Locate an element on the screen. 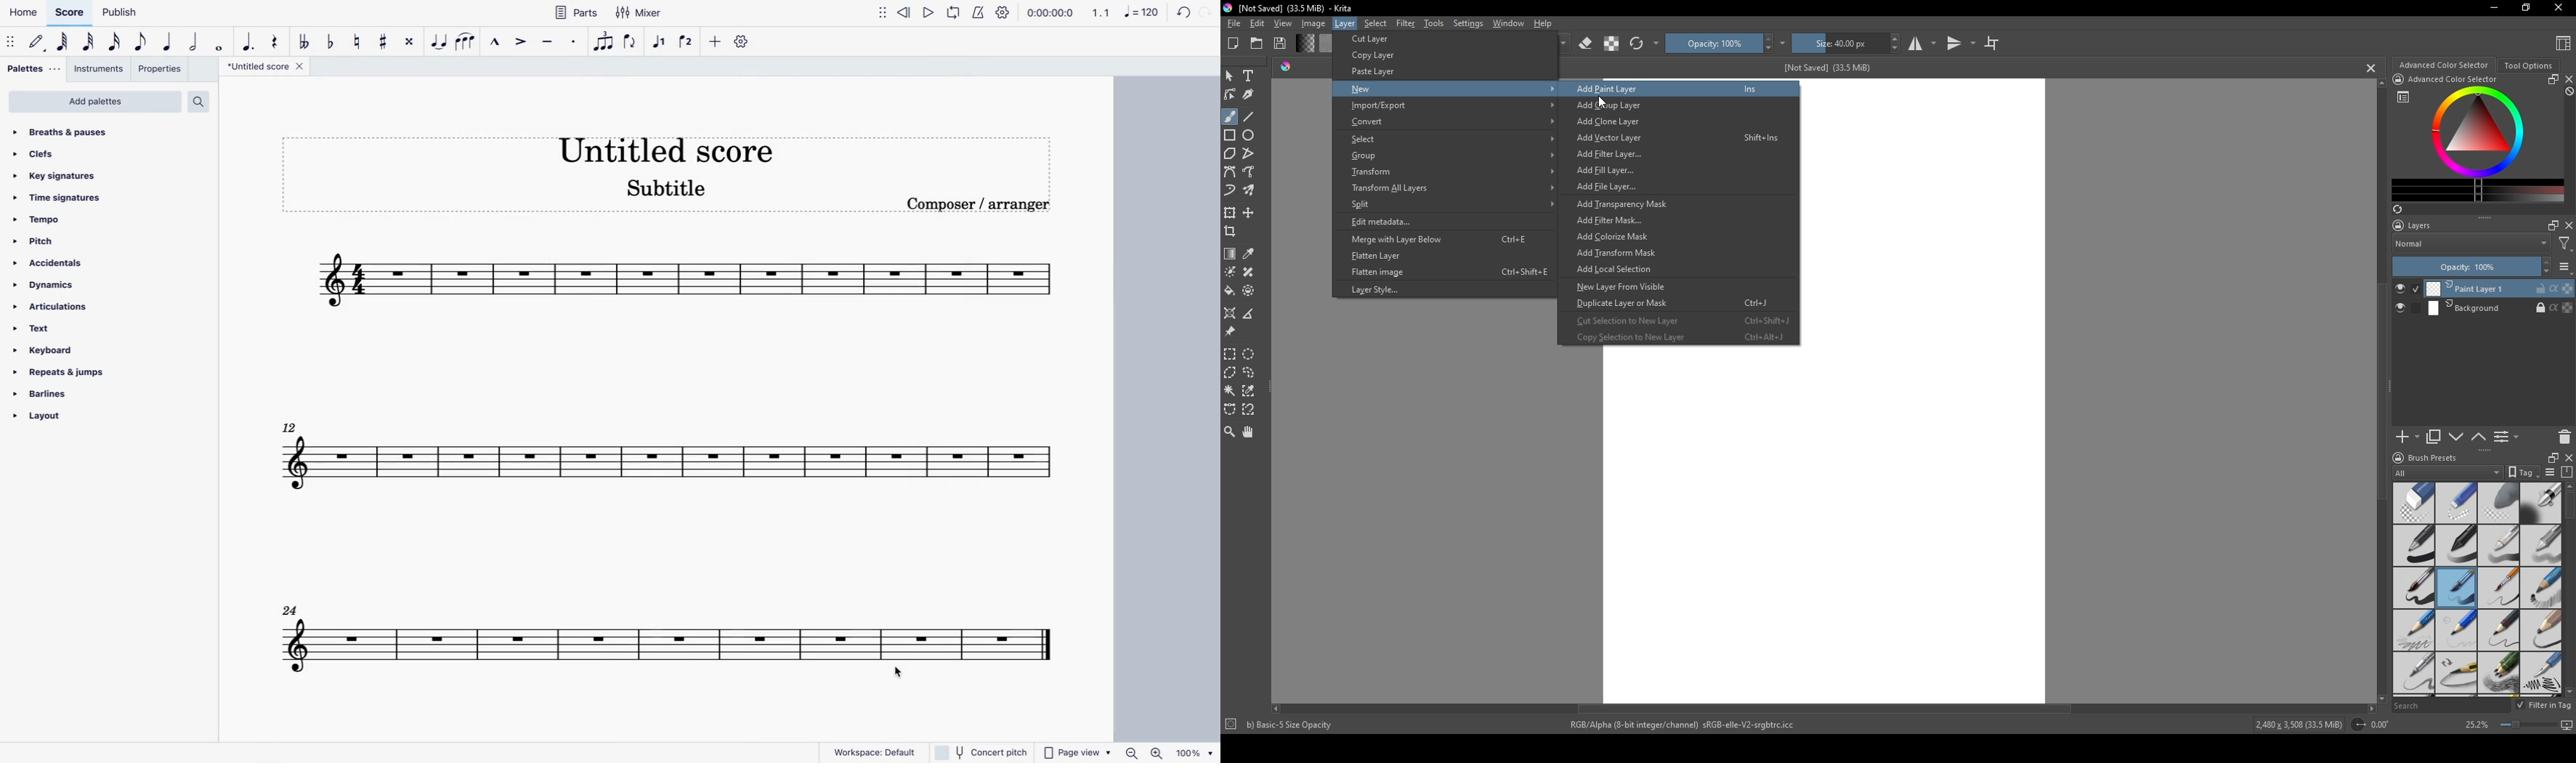 Image resolution: width=2576 pixels, height=784 pixels. time signatures is located at coordinates (57, 195).